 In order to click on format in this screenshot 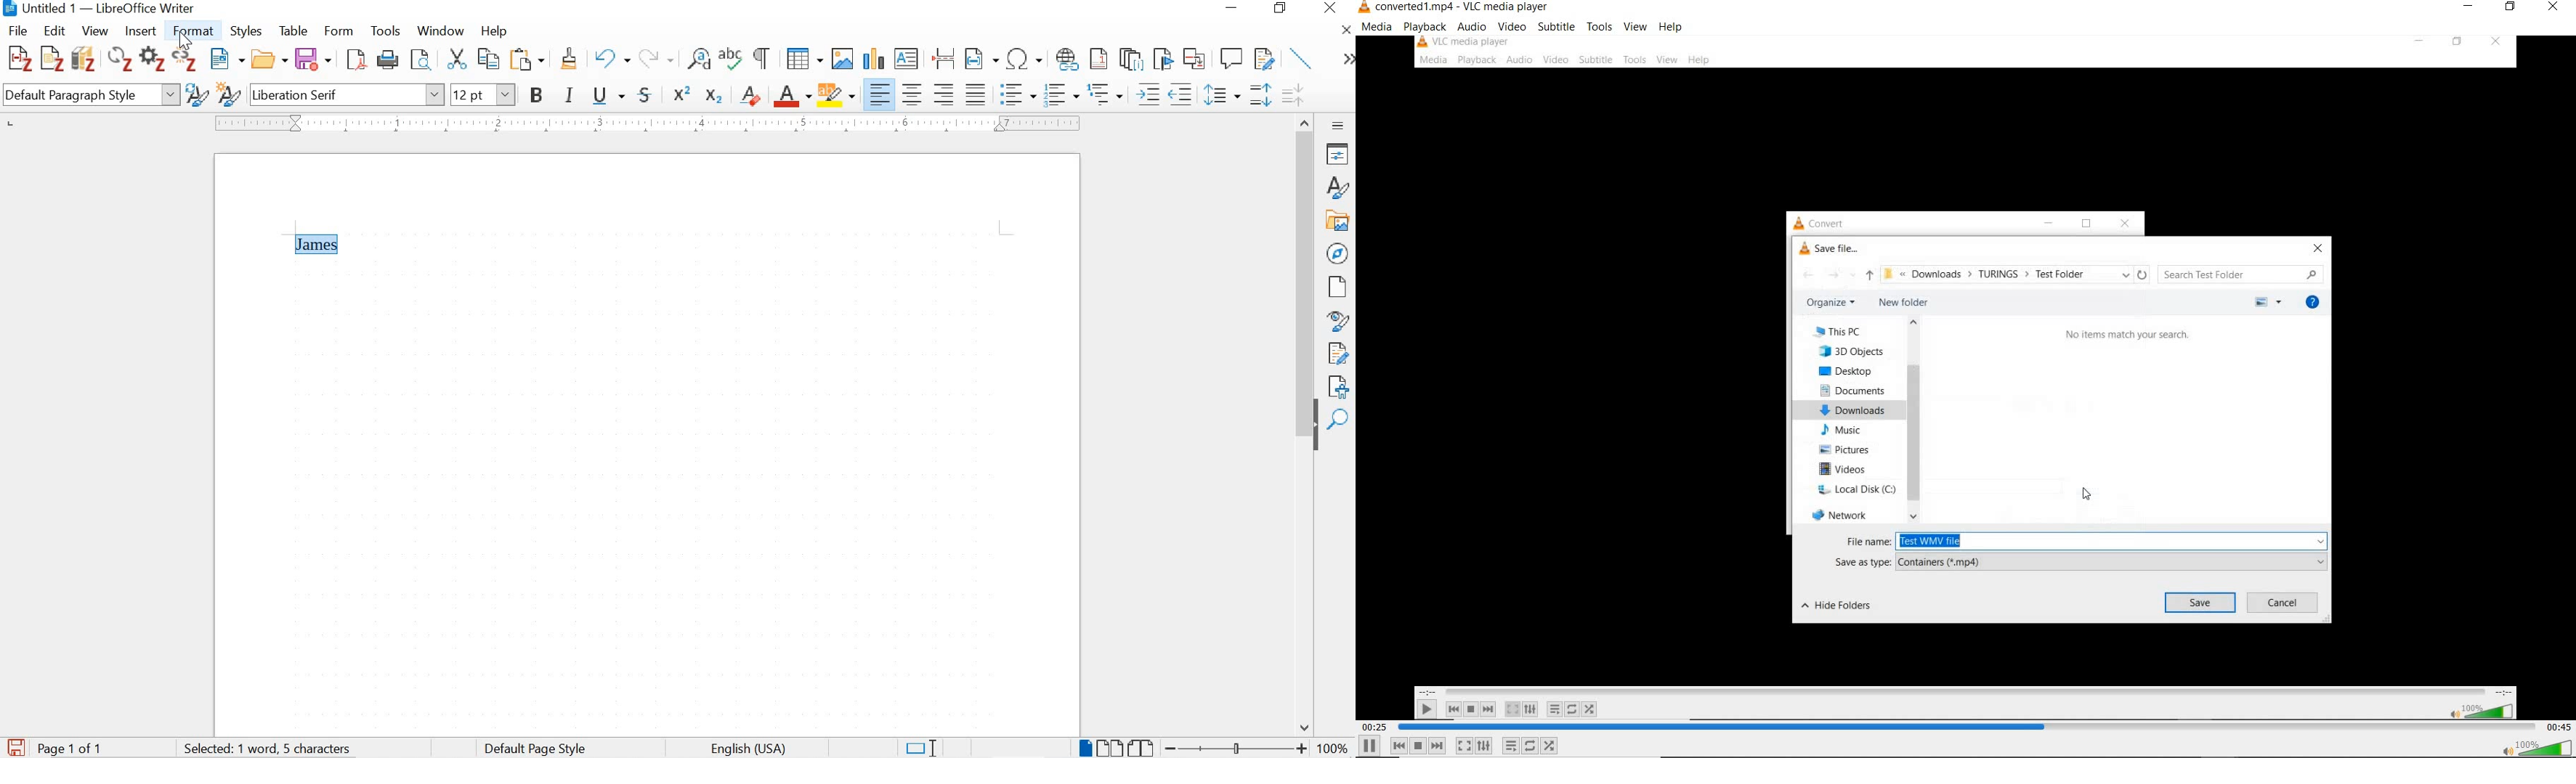, I will do `click(196, 31)`.